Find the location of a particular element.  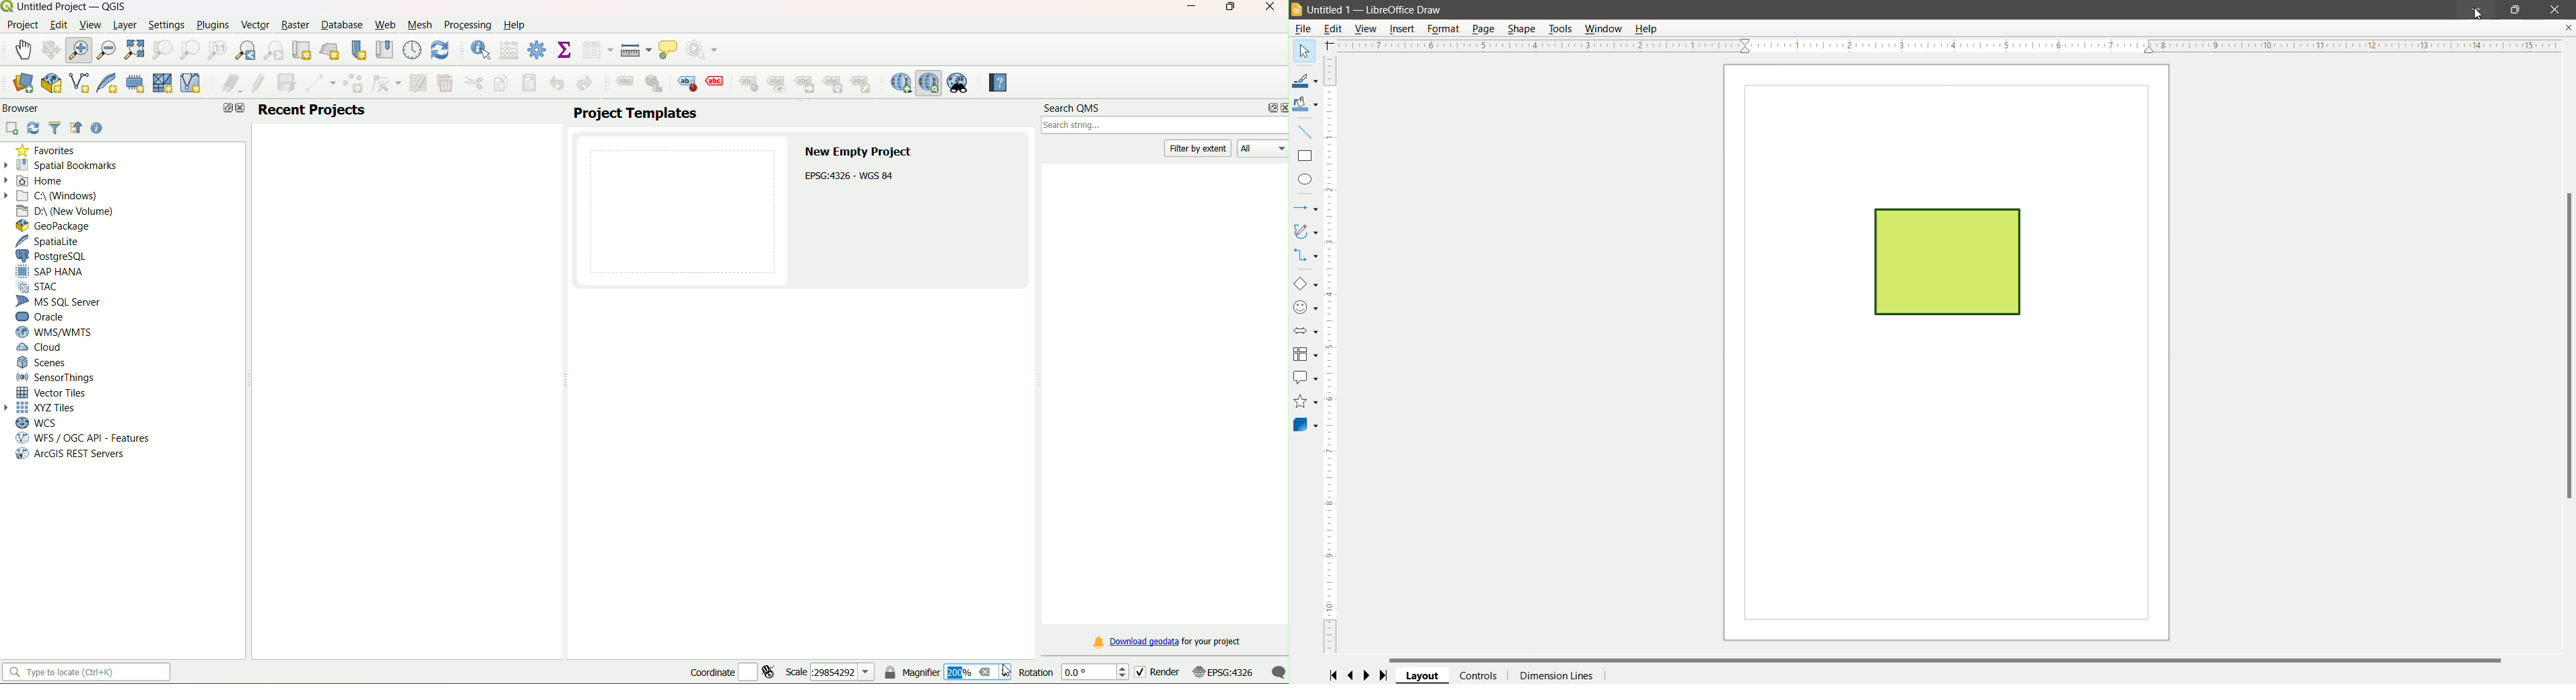

Basic Shapes is located at coordinates (1305, 284).